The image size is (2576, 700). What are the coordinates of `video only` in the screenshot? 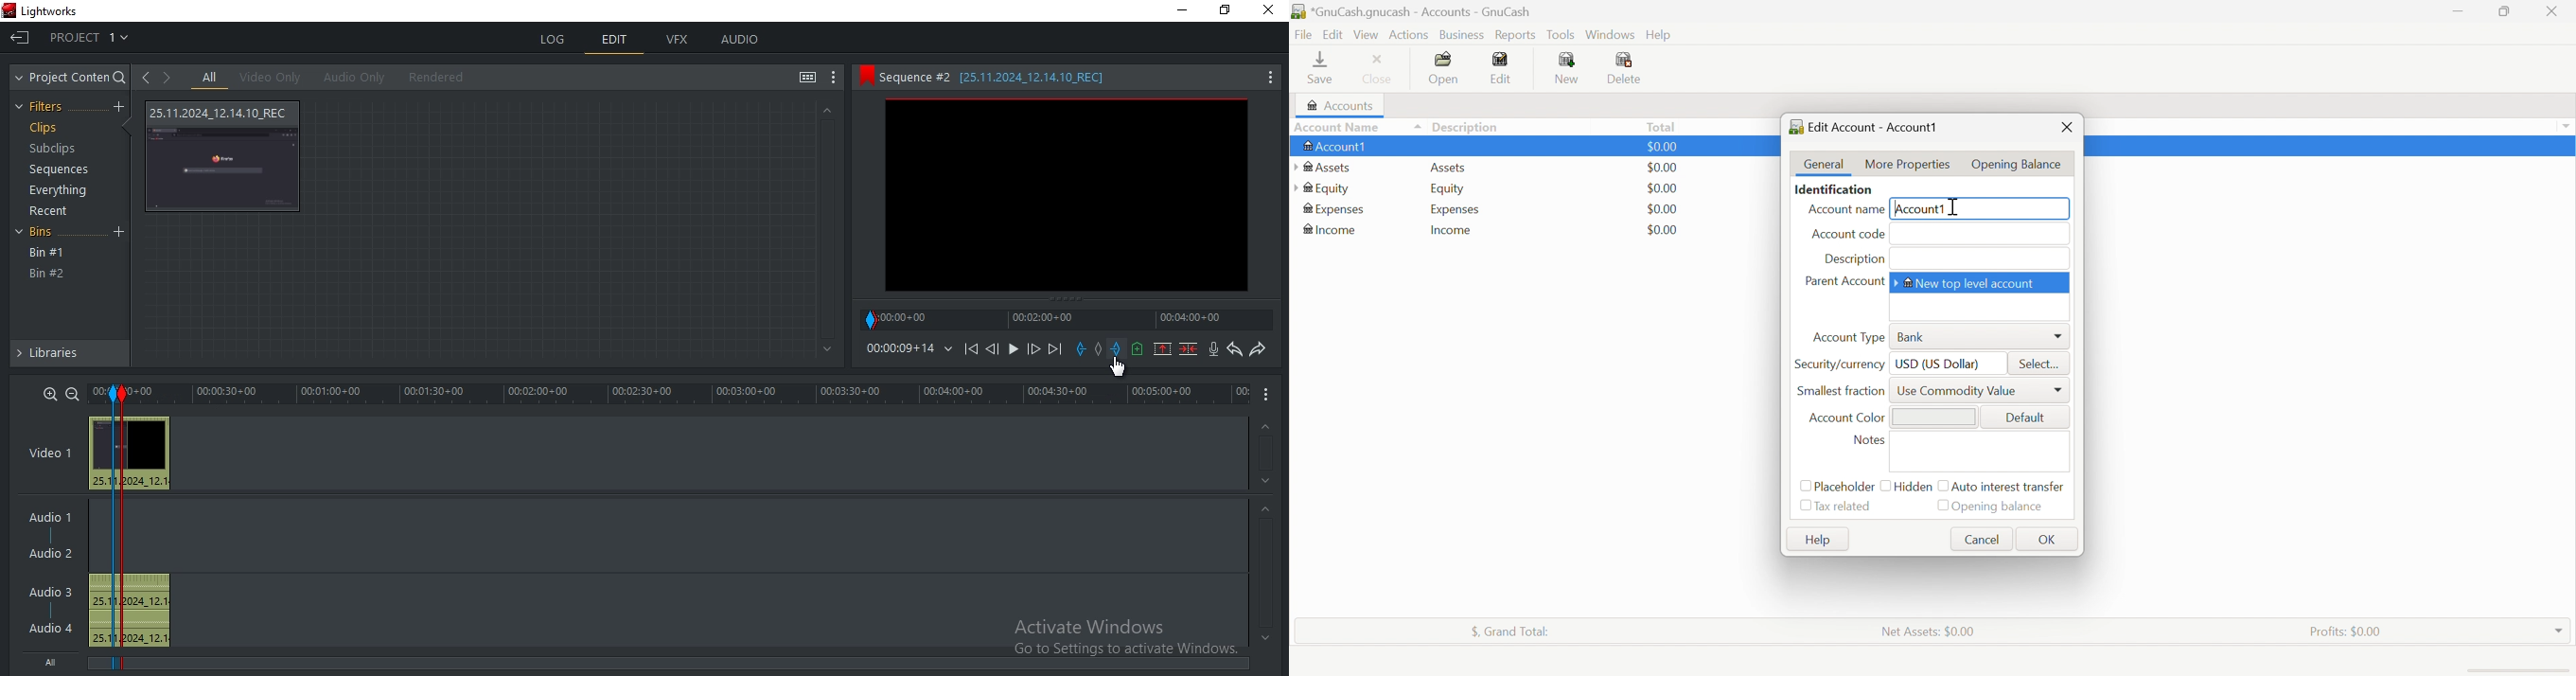 It's located at (270, 78).